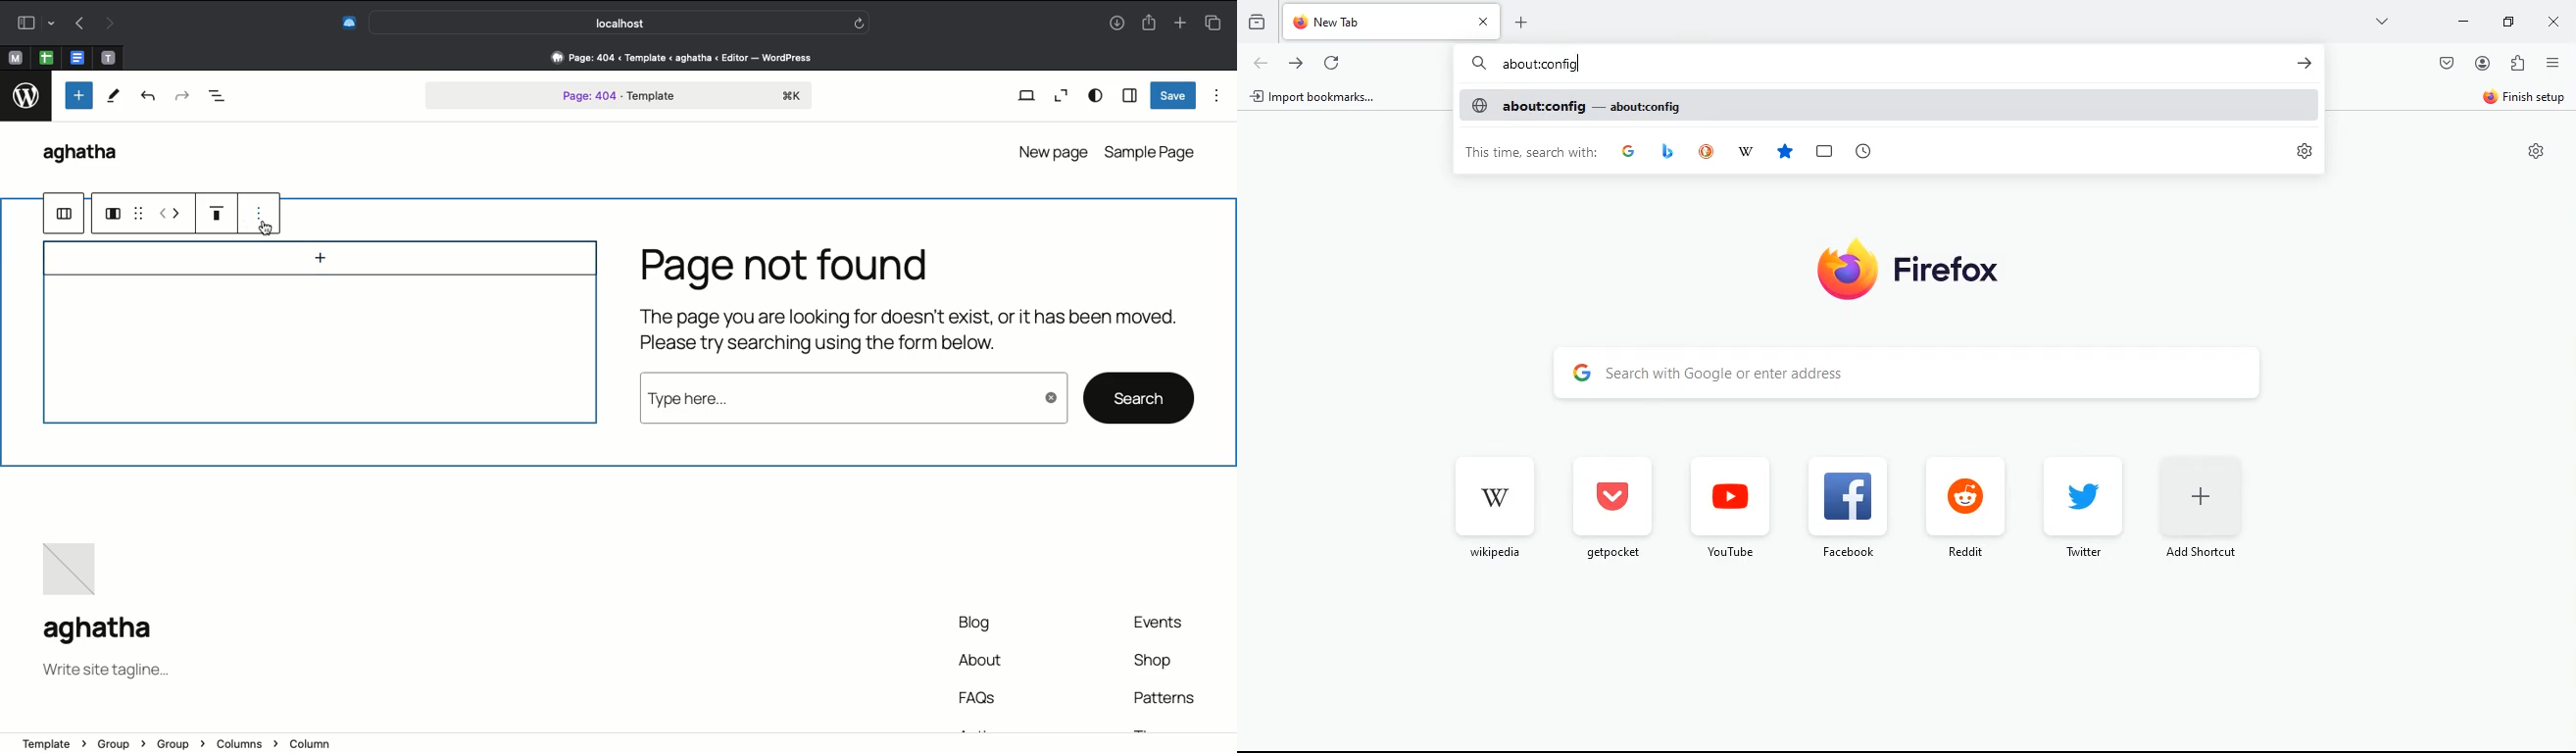 This screenshot has width=2576, height=756. What do you see at coordinates (1532, 151) in the screenshot?
I see `This time, search with:` at bounding box center [1532, 151].